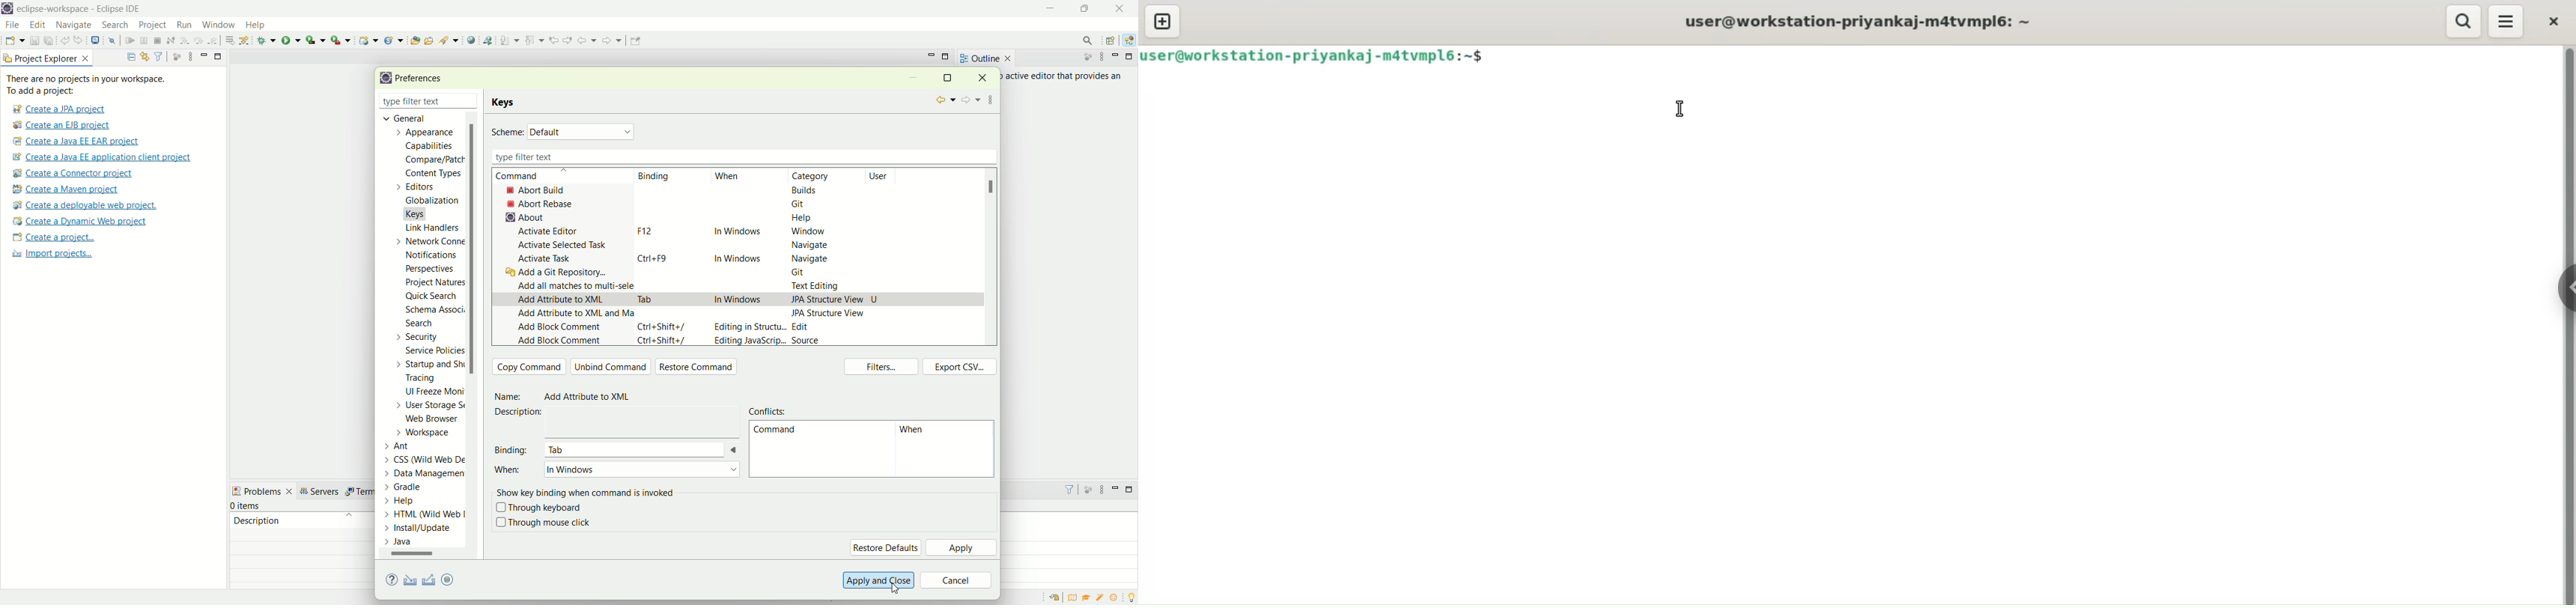 The height and width of the screenshot is (616, 2576). Describe the element at coordinates (1102, 57) in the screenshot. I see `view menu` at that location.